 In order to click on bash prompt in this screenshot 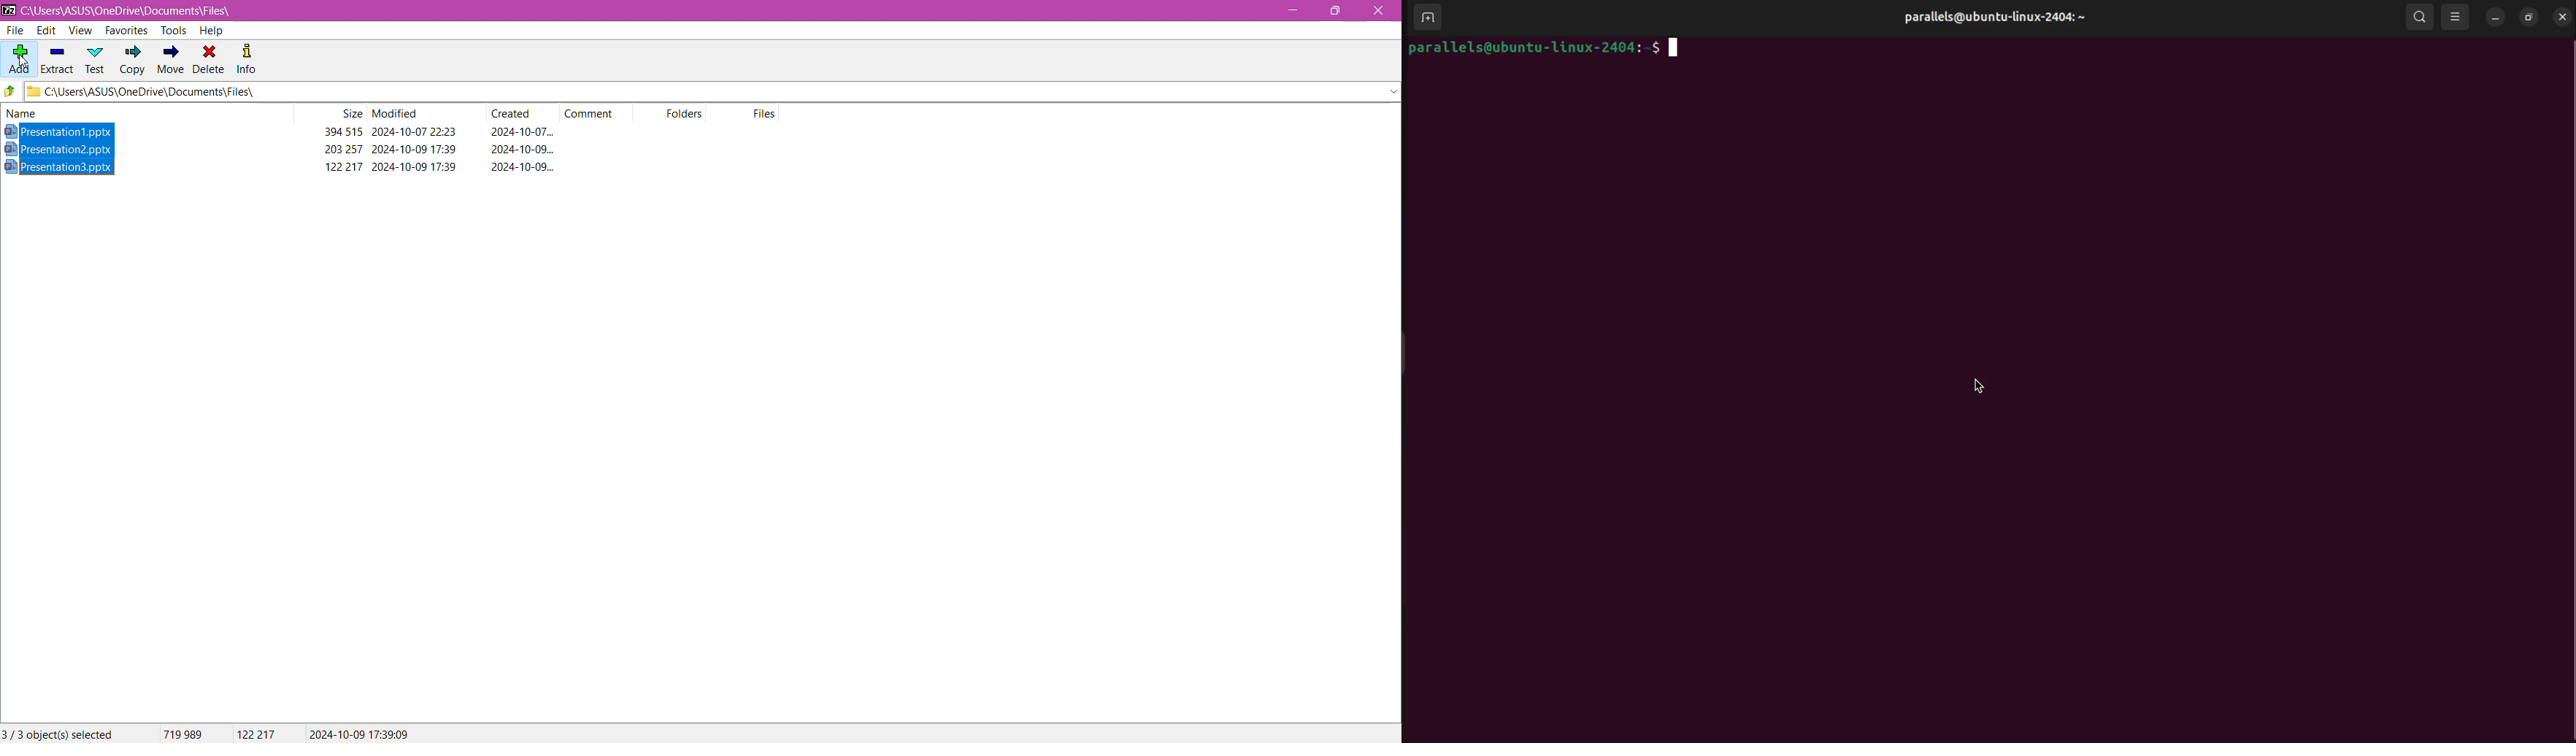, I will do `click(1553, 50)`.